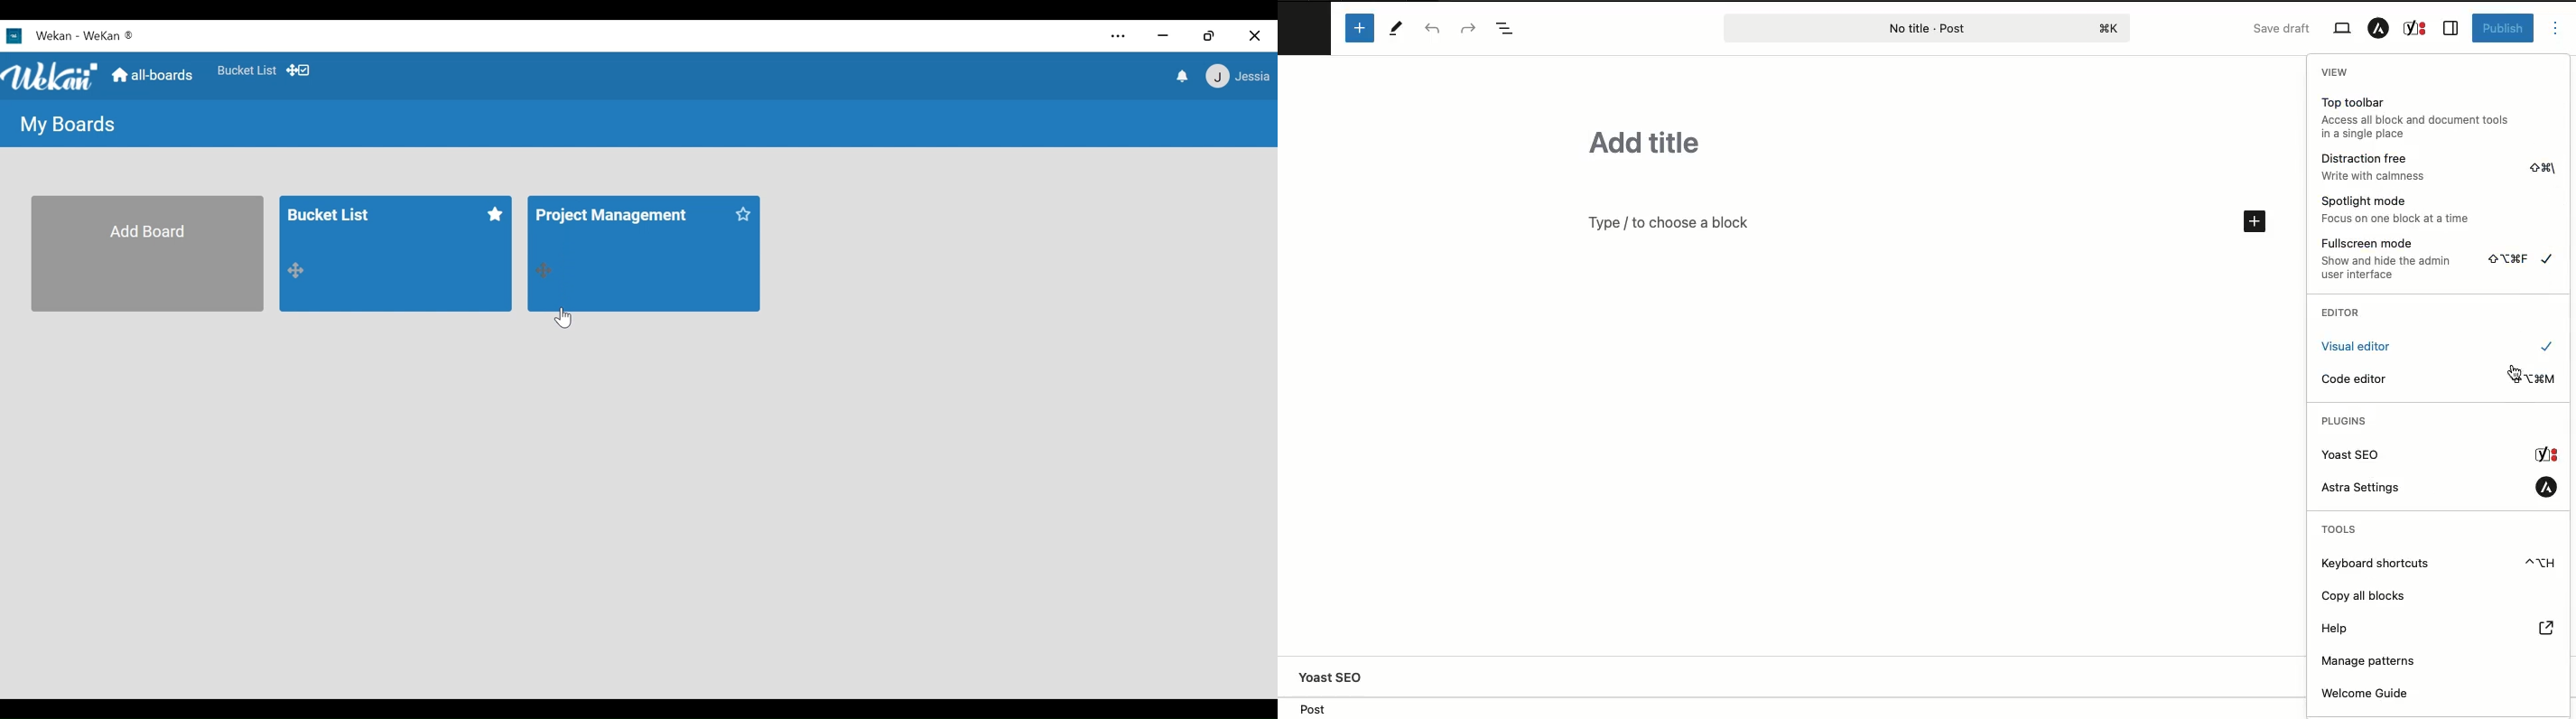  I want to click on Redo, so click(1469, 29).